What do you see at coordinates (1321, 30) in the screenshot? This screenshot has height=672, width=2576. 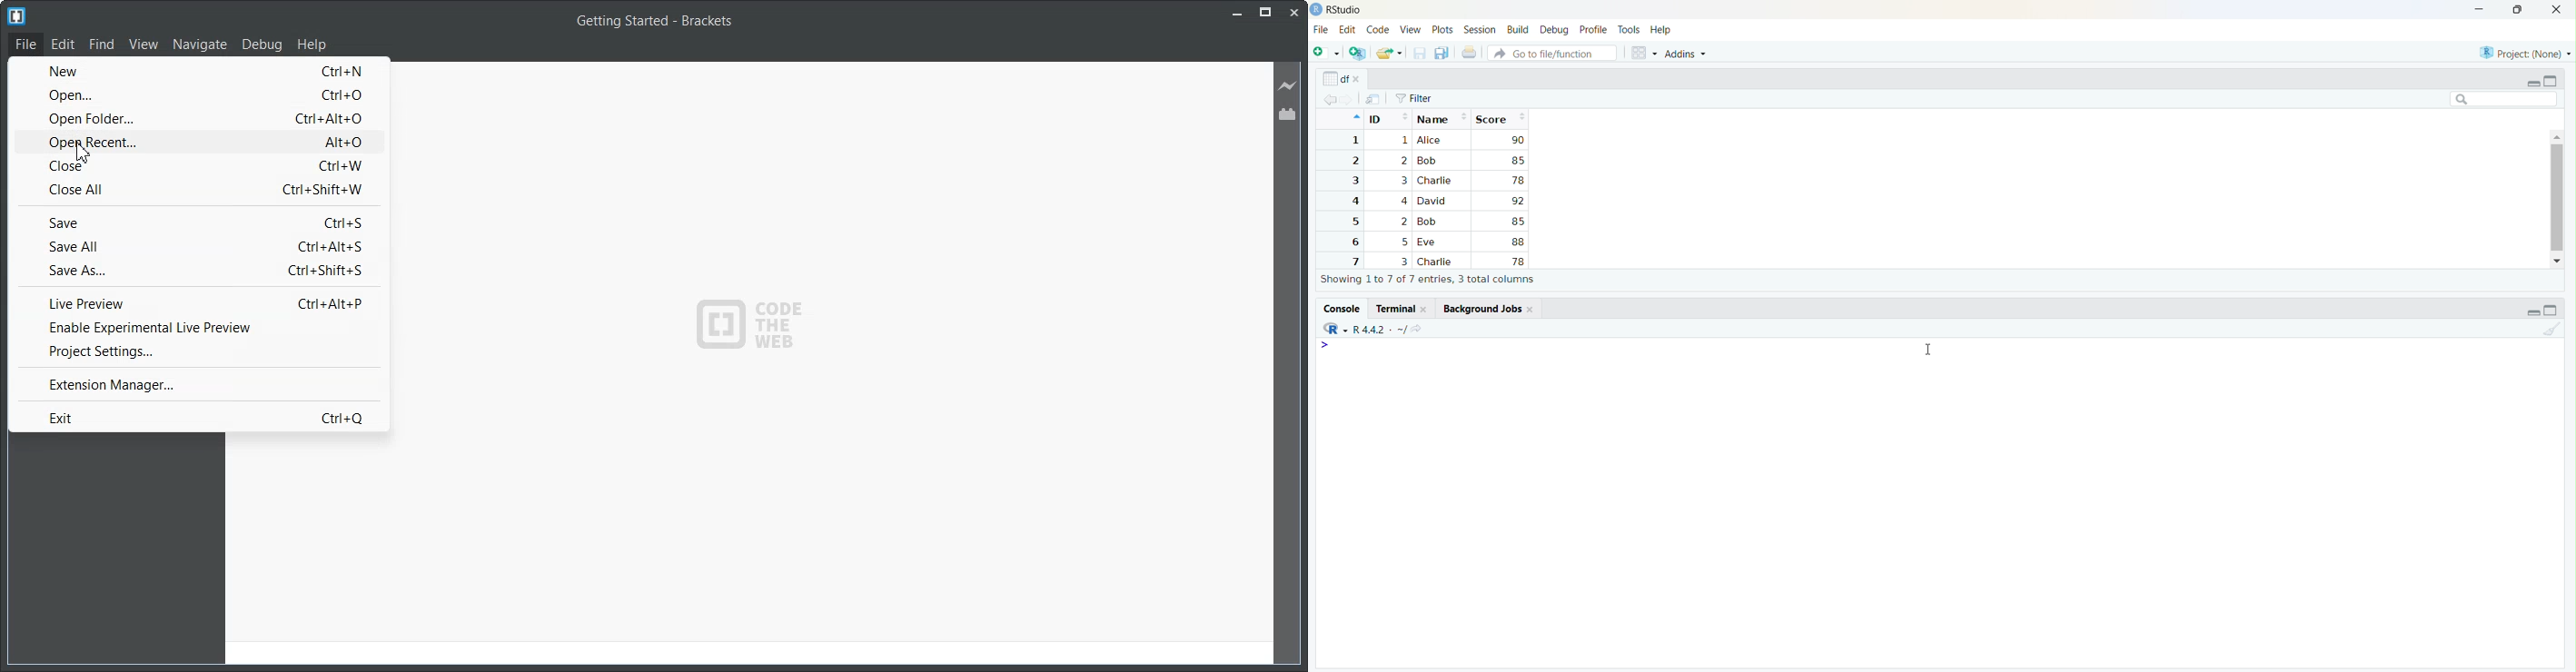 I see `File` at bounding box center [1321, 30].